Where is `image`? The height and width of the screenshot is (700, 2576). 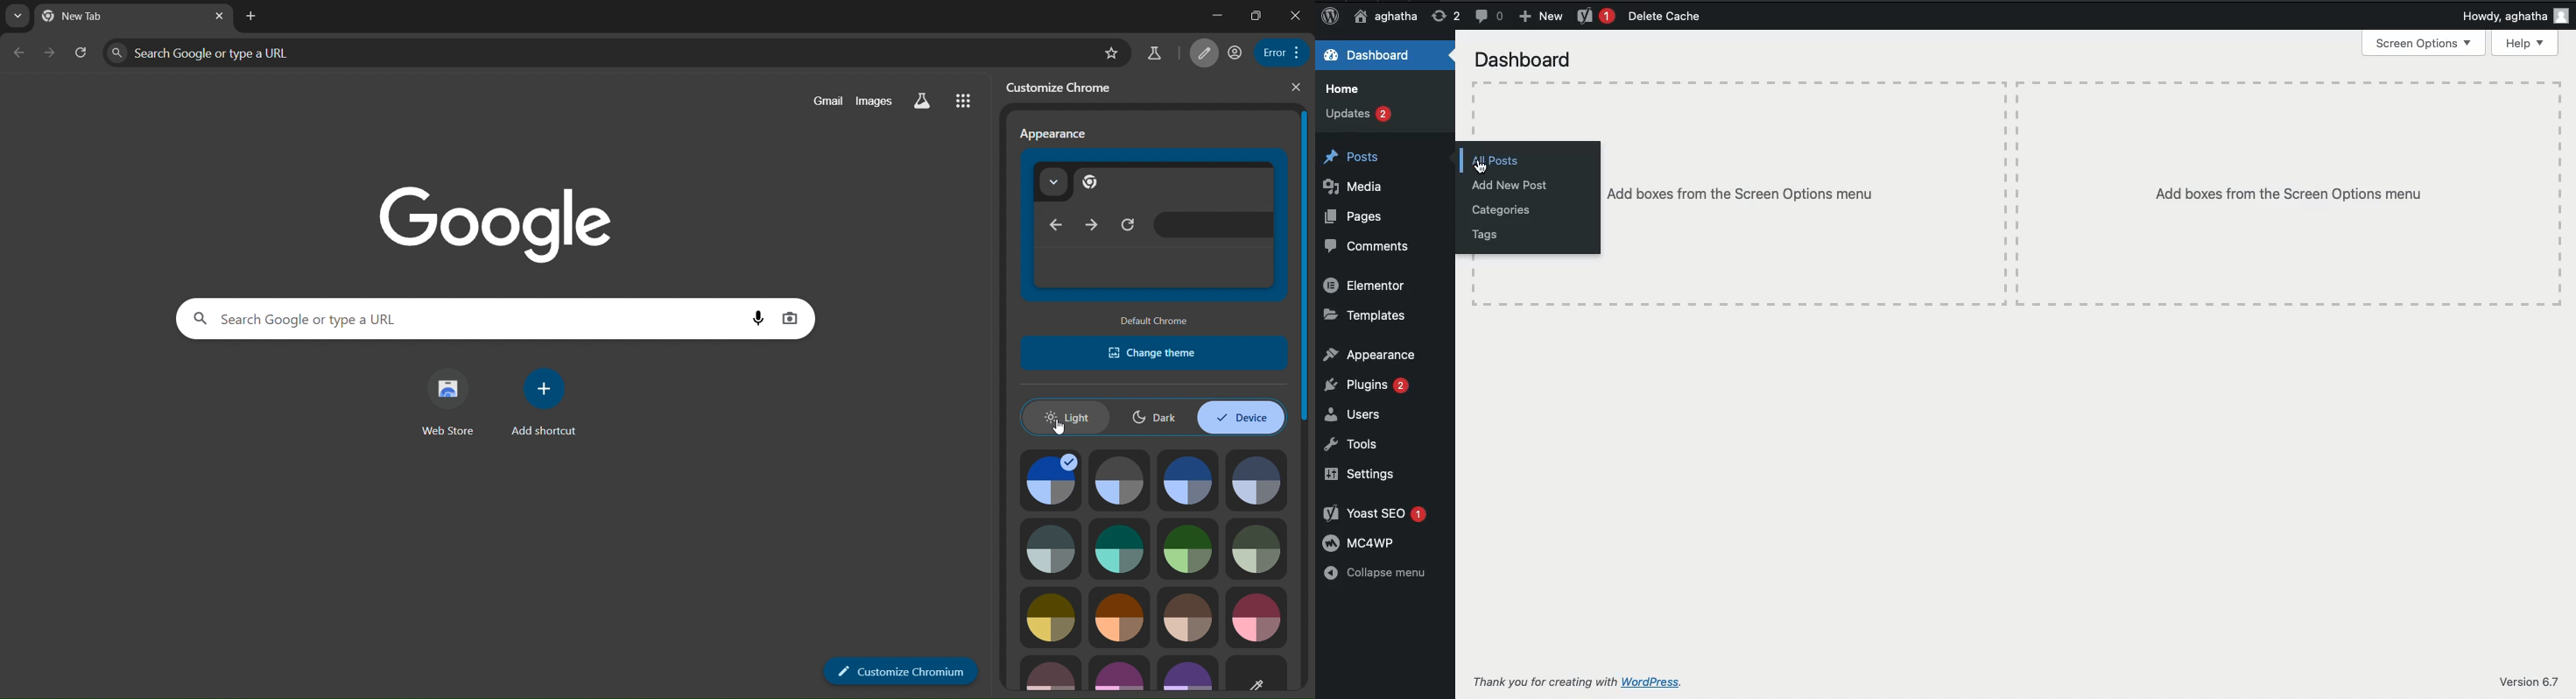 image is located at coordinates (1189, 548).